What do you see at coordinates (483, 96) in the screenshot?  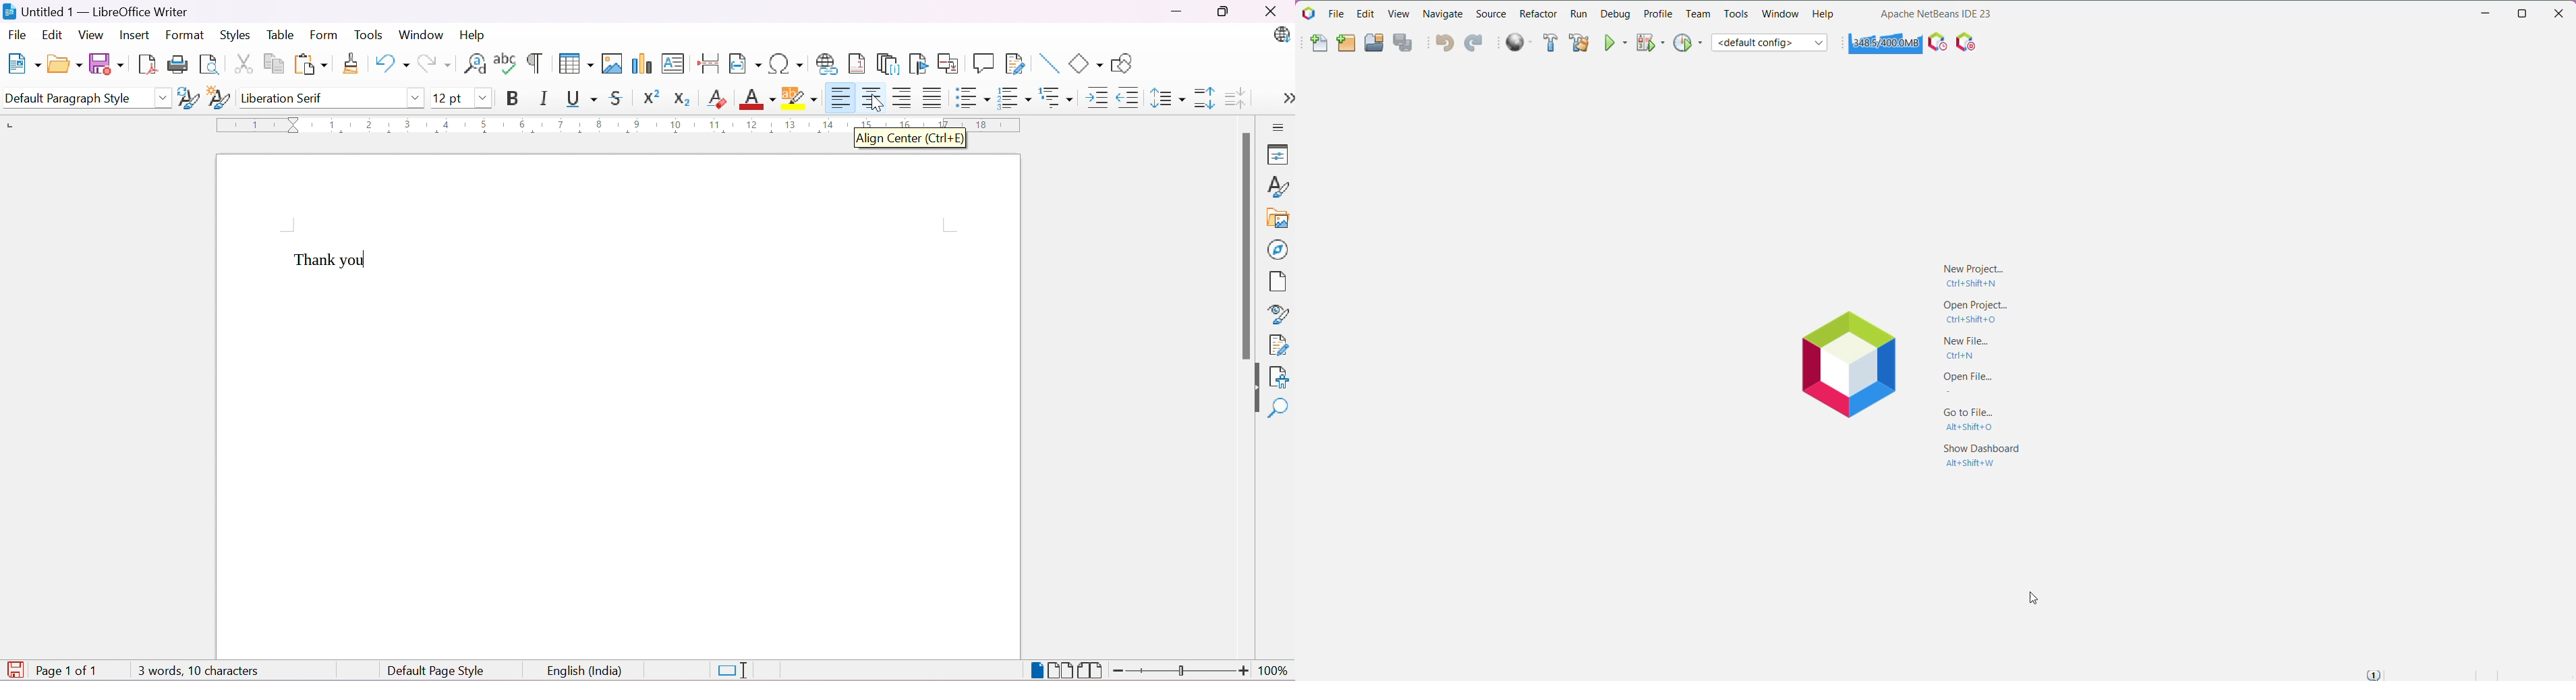 I see `Drop Down` at bounding box center [483, 96].